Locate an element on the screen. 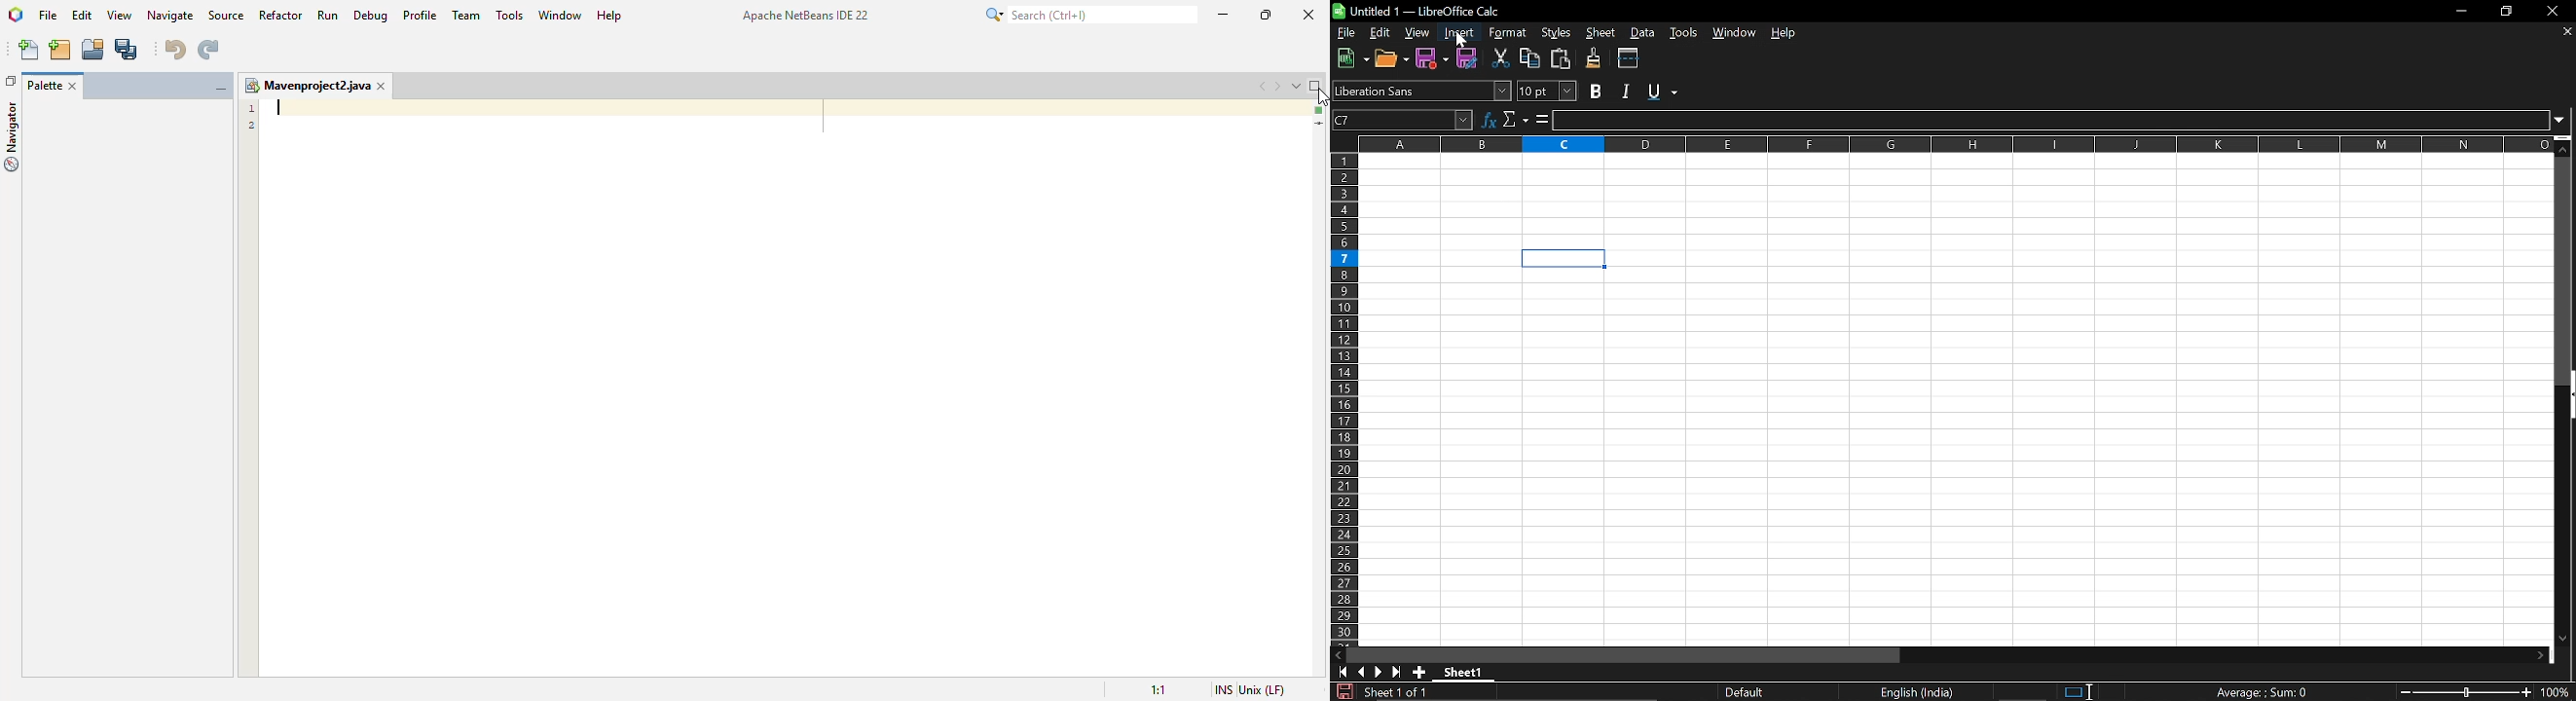 The width and height of the screenshot is (2576, 728). Formula wizard is located at coordinates (1489, 118).